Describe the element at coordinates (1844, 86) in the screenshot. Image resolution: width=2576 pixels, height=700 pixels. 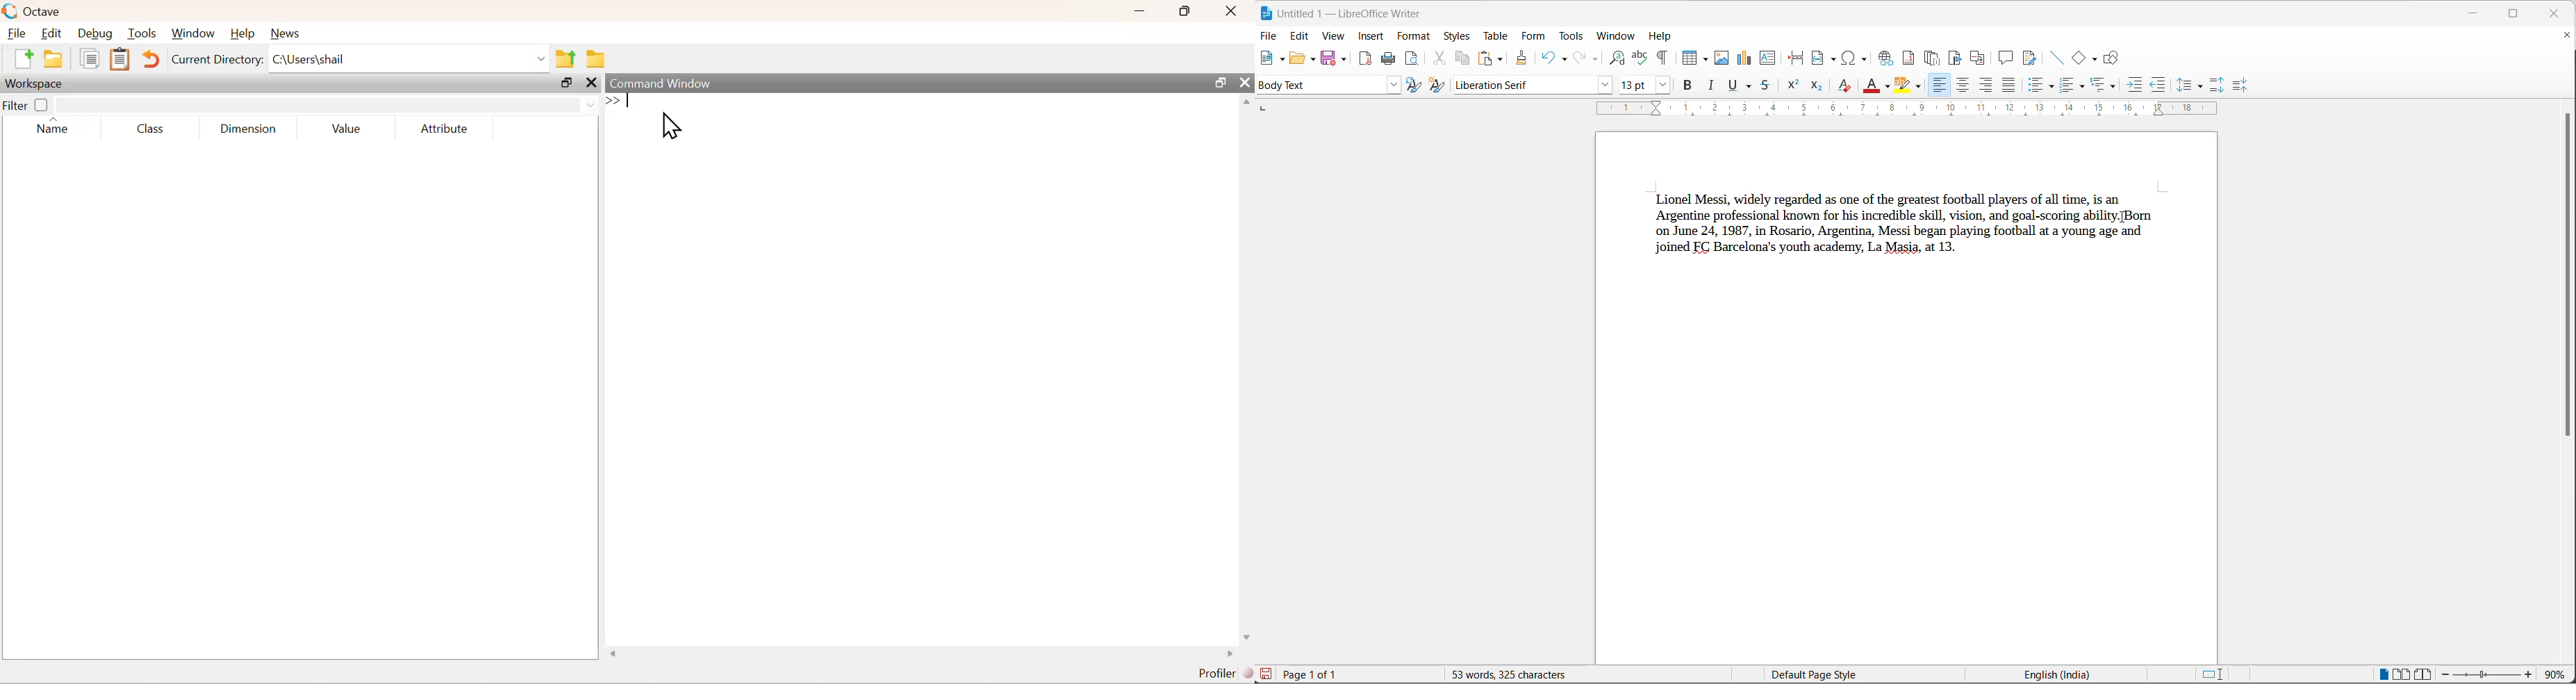
I see `clear direct formatting` at that location.